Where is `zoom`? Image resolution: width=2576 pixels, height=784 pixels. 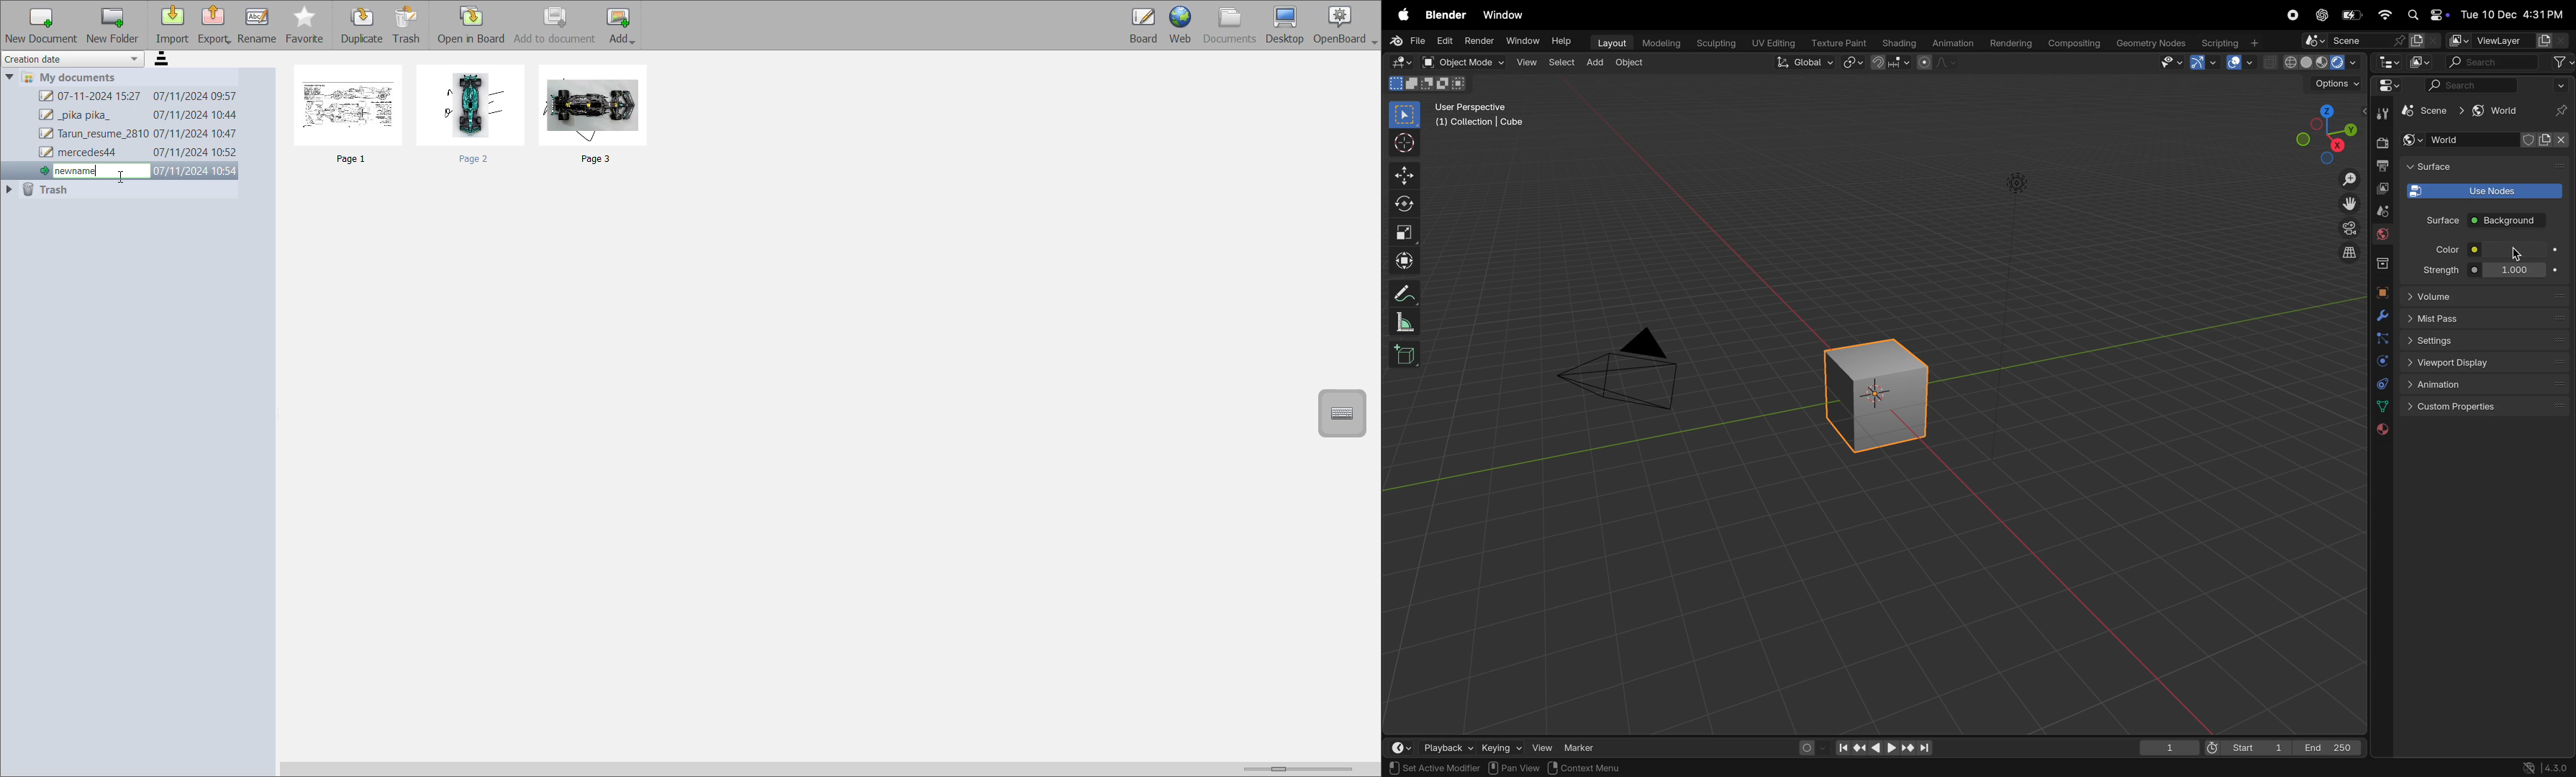 zoom is located at coordinates (2344, 179).